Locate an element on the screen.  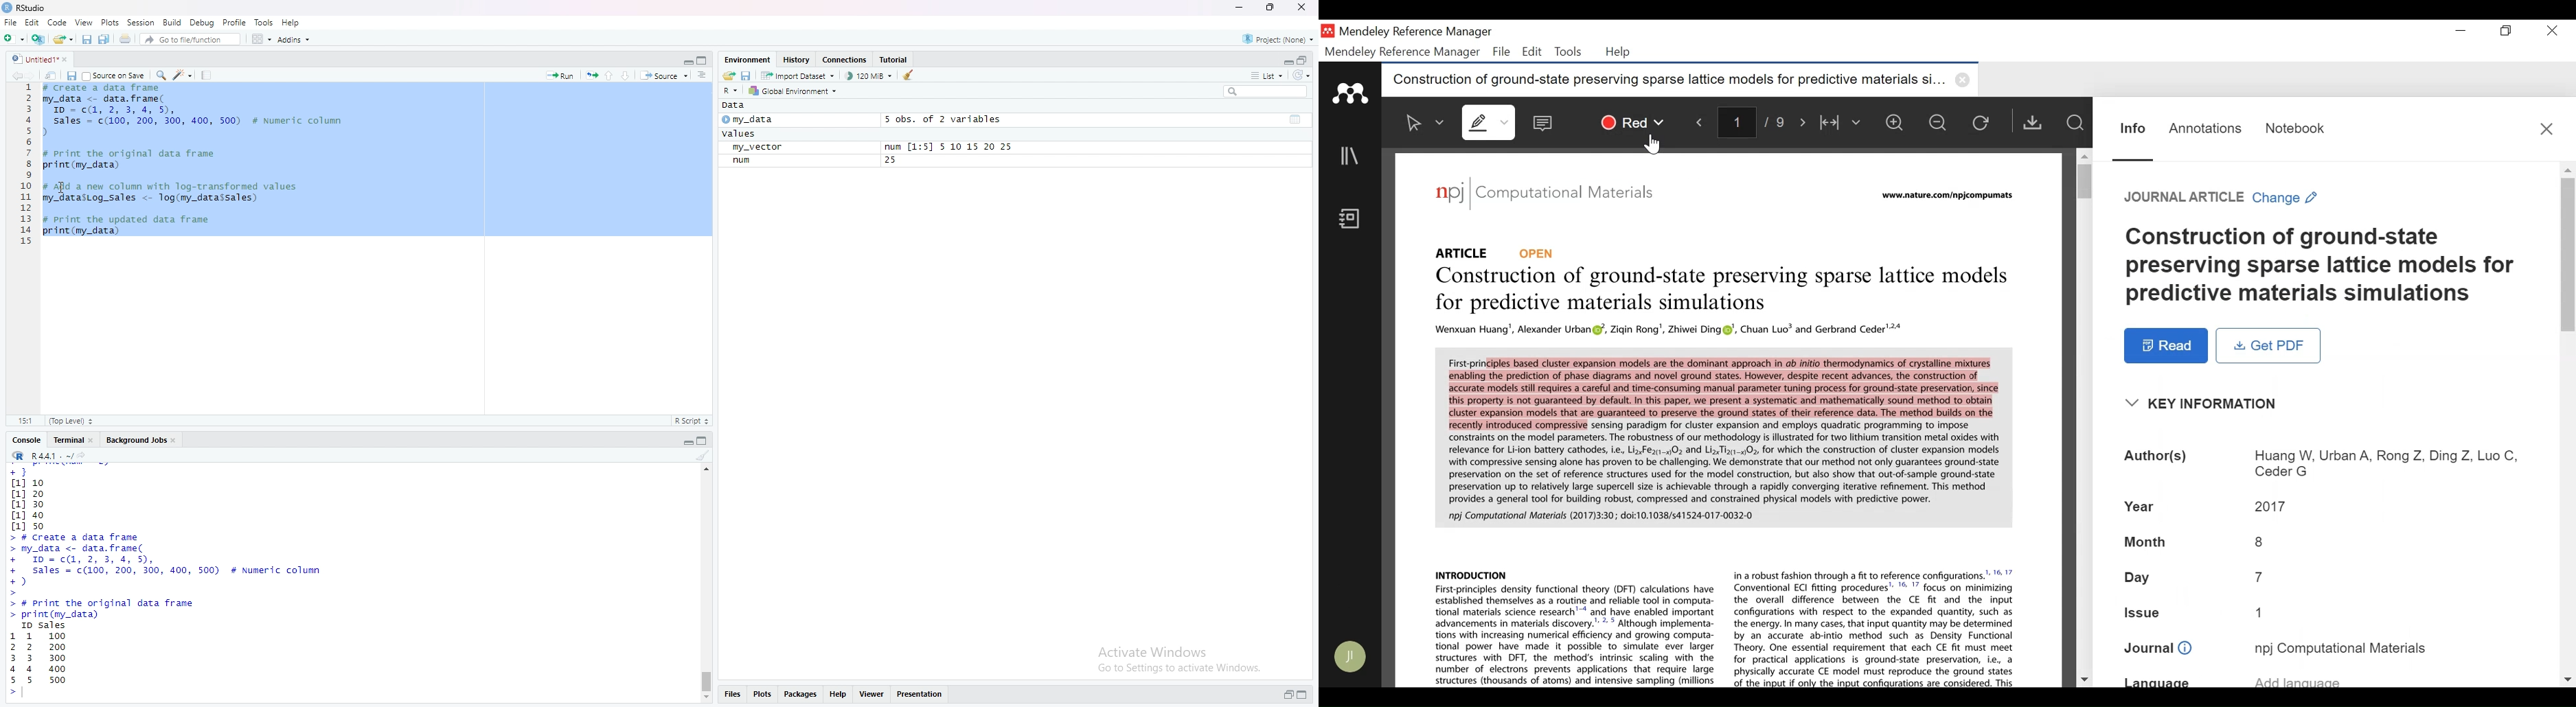
scrollbar is located at coordinates (708, 590).